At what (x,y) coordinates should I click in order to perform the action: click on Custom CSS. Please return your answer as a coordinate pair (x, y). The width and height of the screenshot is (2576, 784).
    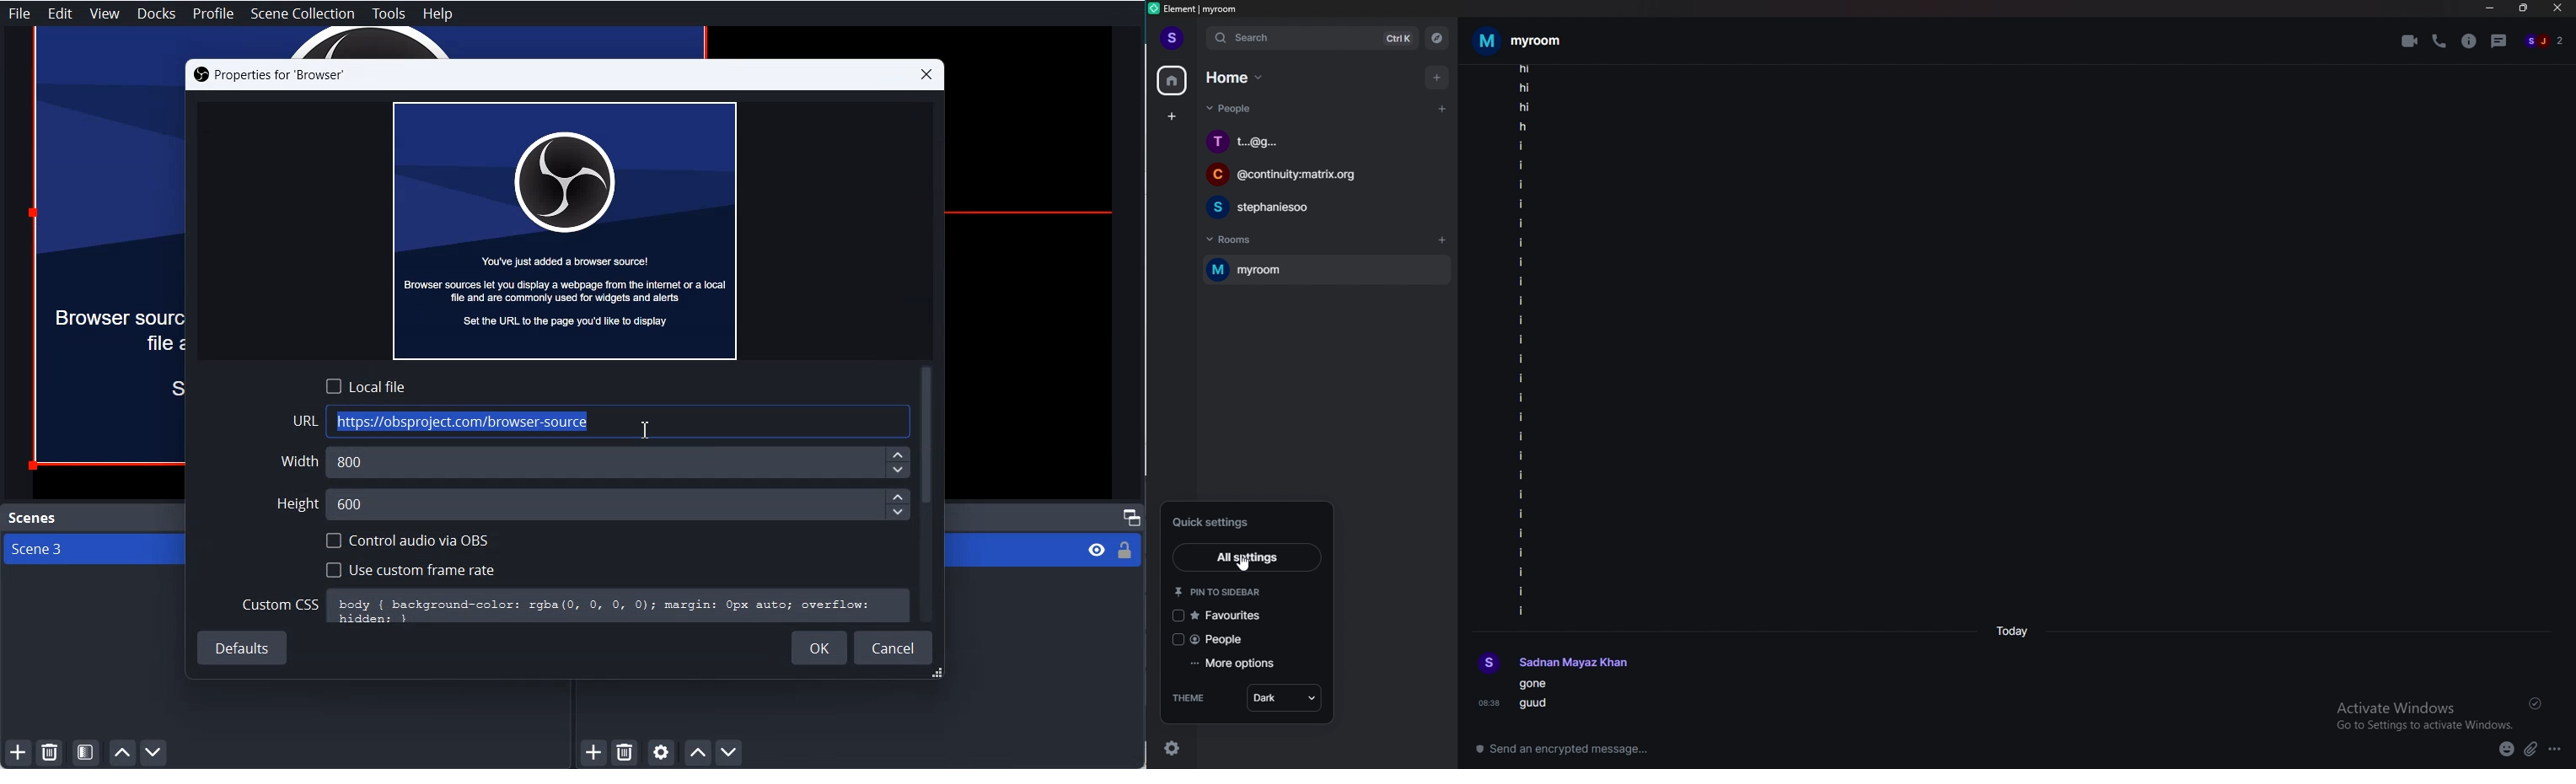
    Looking at the image, I should click on (575, 606).